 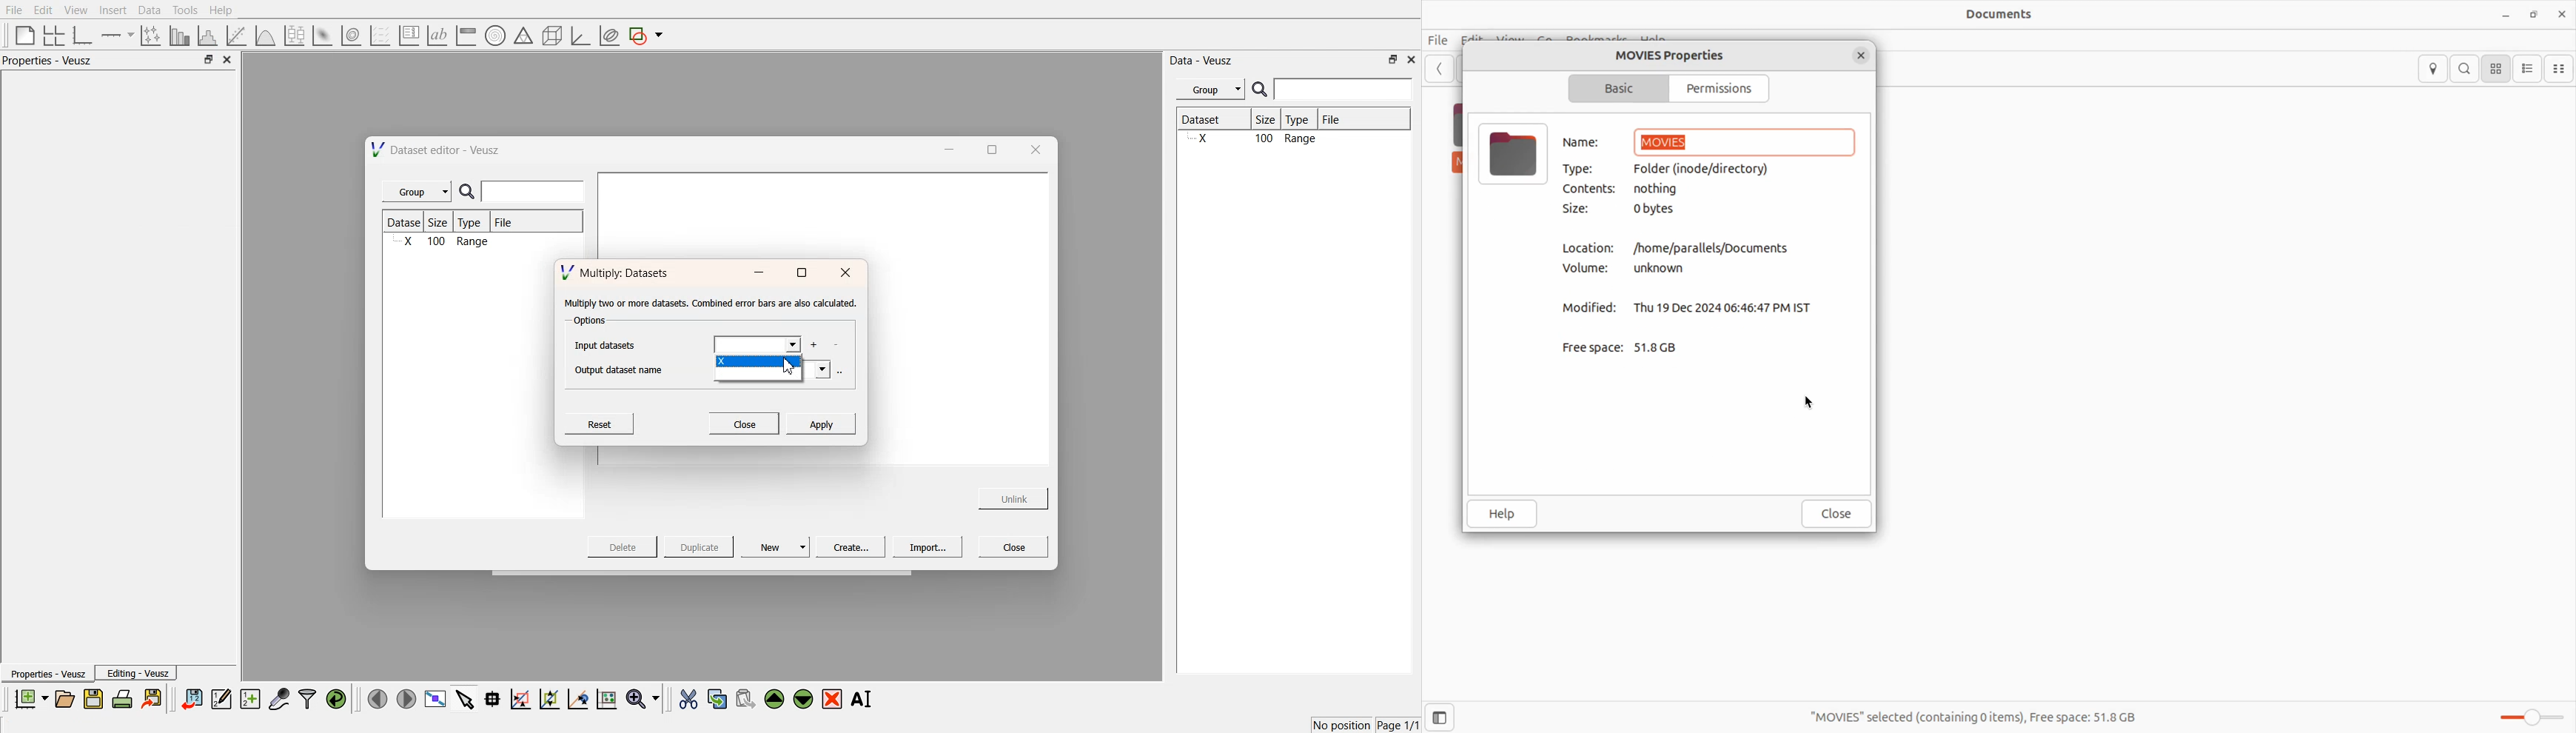 I want to click on Import..., so click(x=928, y=547).